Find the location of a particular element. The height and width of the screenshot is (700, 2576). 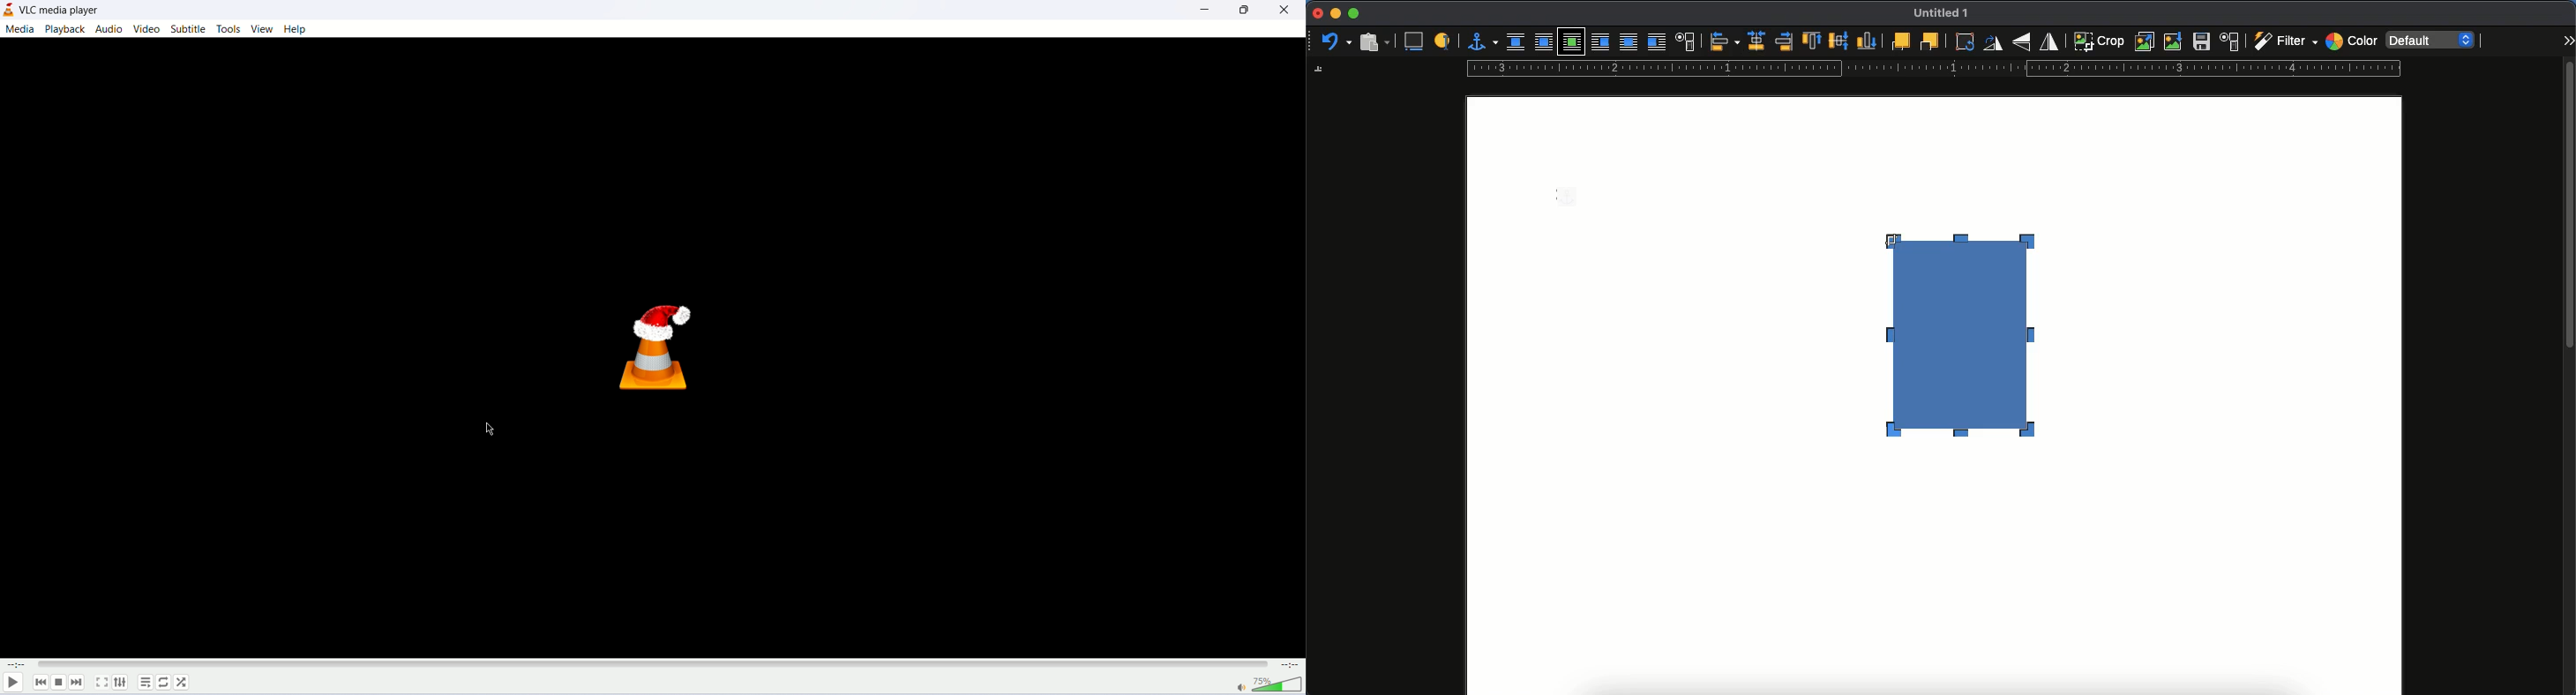

application icon is located at coordinates (8, 11).